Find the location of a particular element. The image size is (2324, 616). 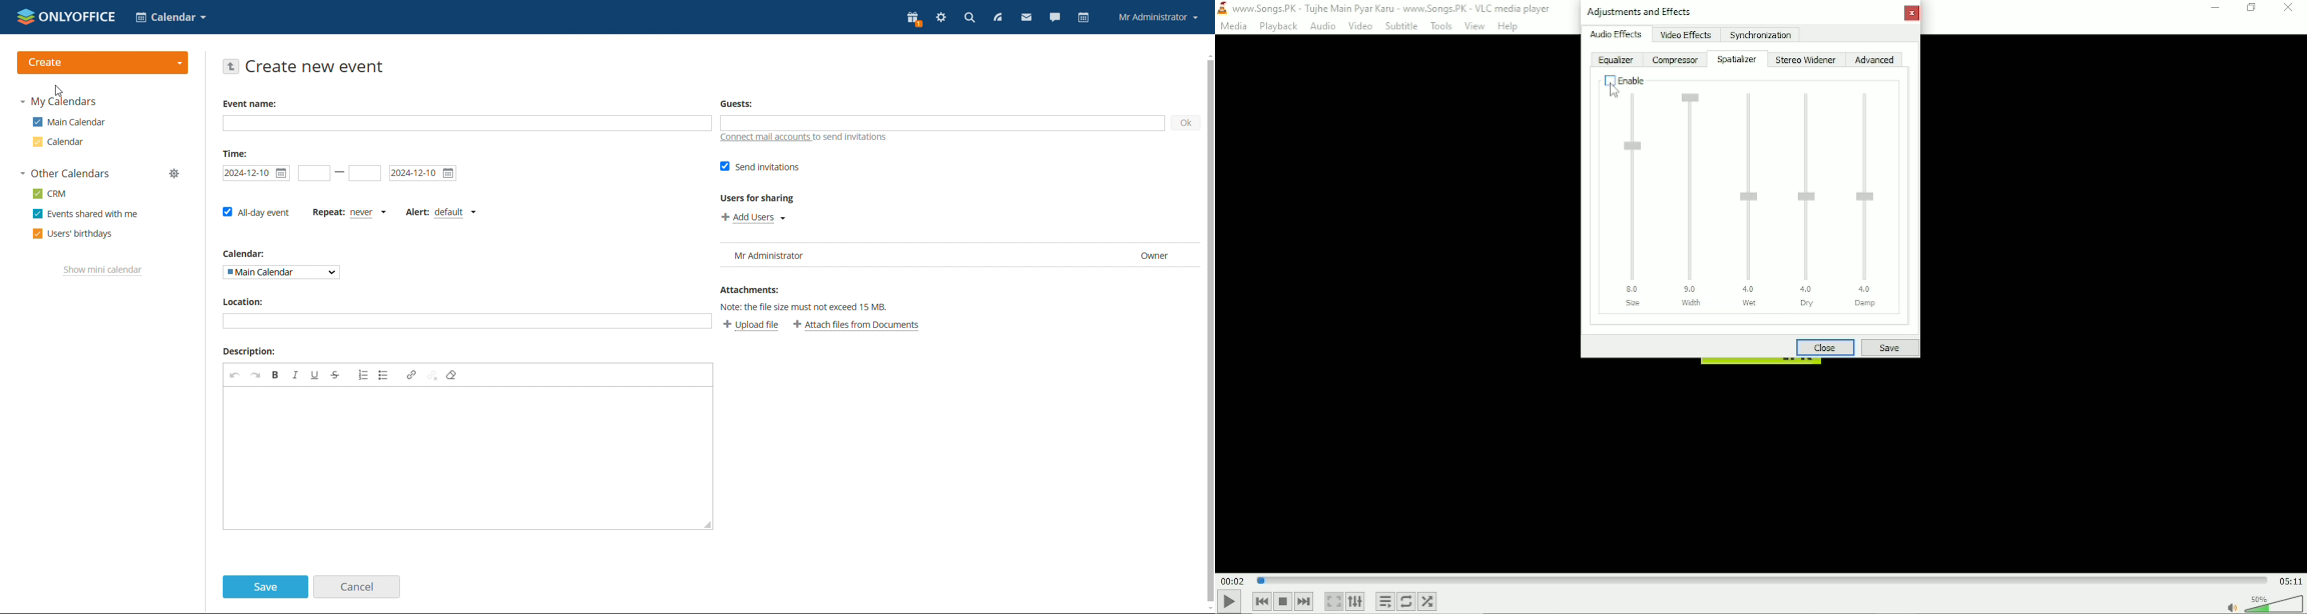

Width is located at coordinates (1693, 198).